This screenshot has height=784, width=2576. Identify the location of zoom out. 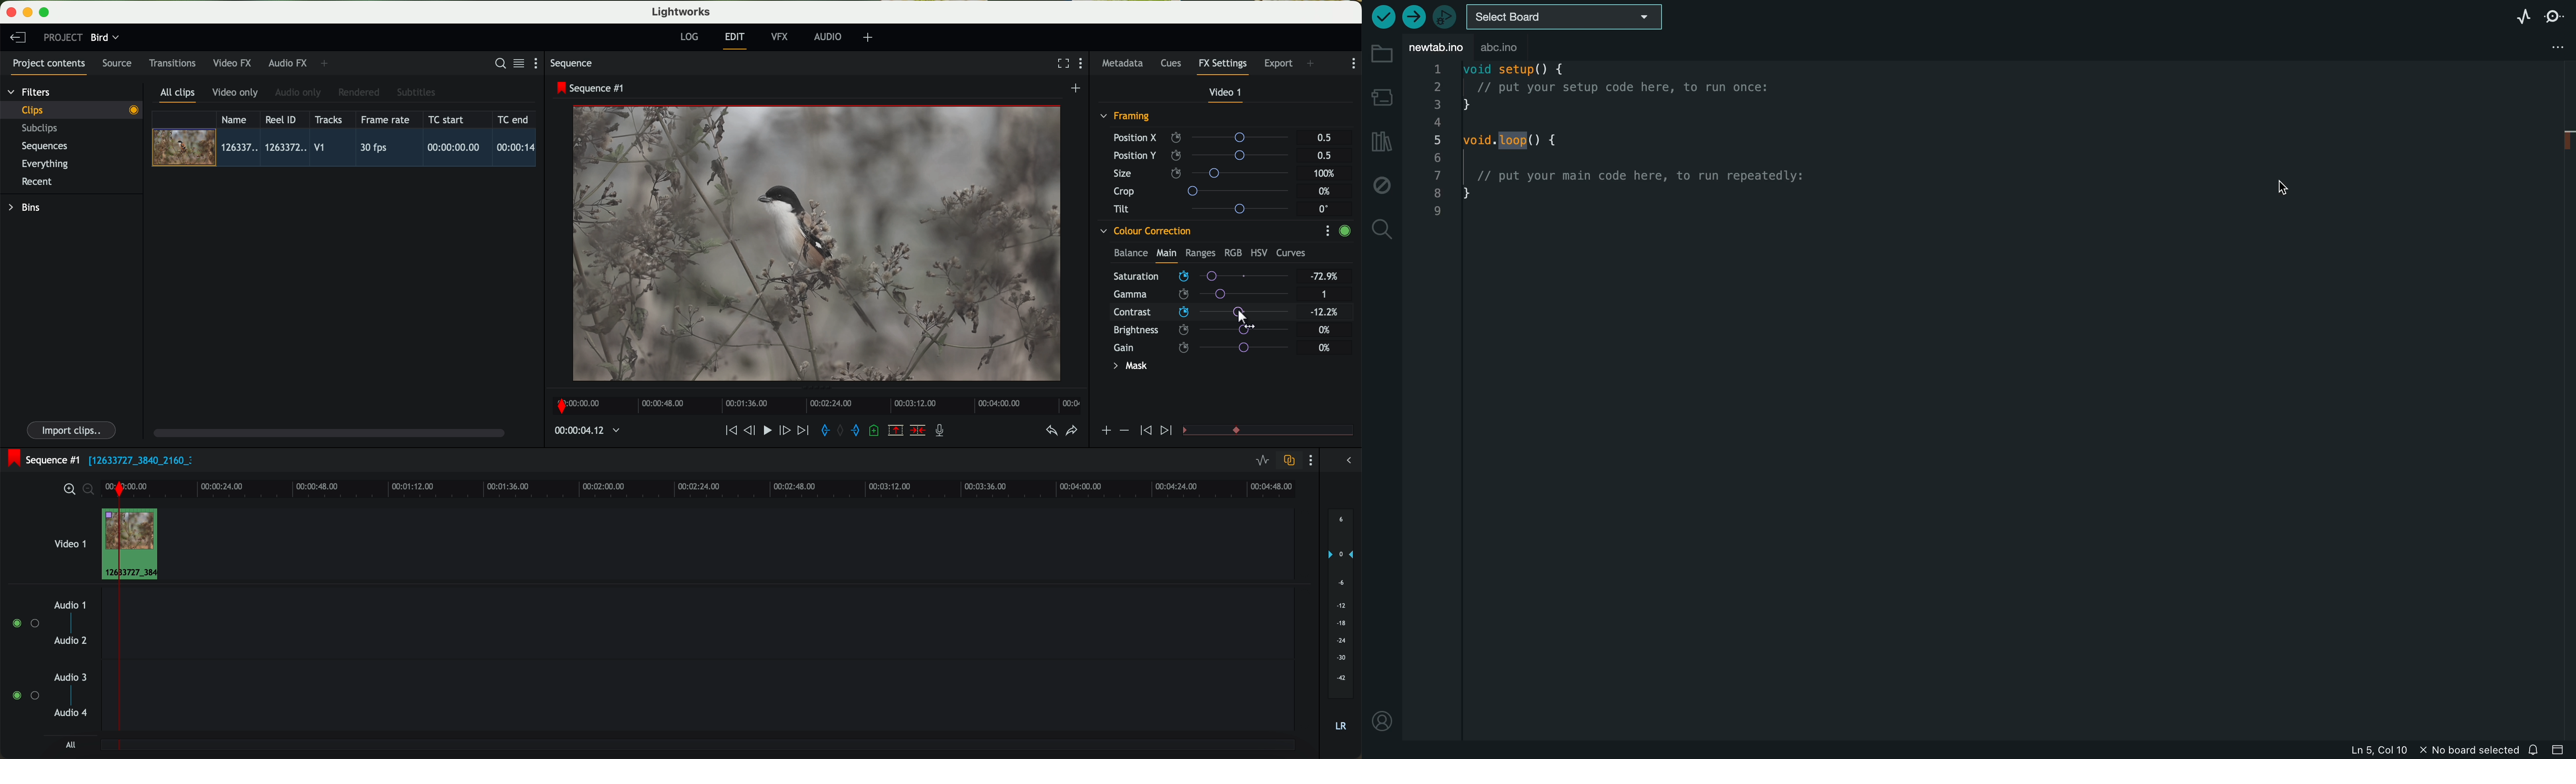
(90, 491).